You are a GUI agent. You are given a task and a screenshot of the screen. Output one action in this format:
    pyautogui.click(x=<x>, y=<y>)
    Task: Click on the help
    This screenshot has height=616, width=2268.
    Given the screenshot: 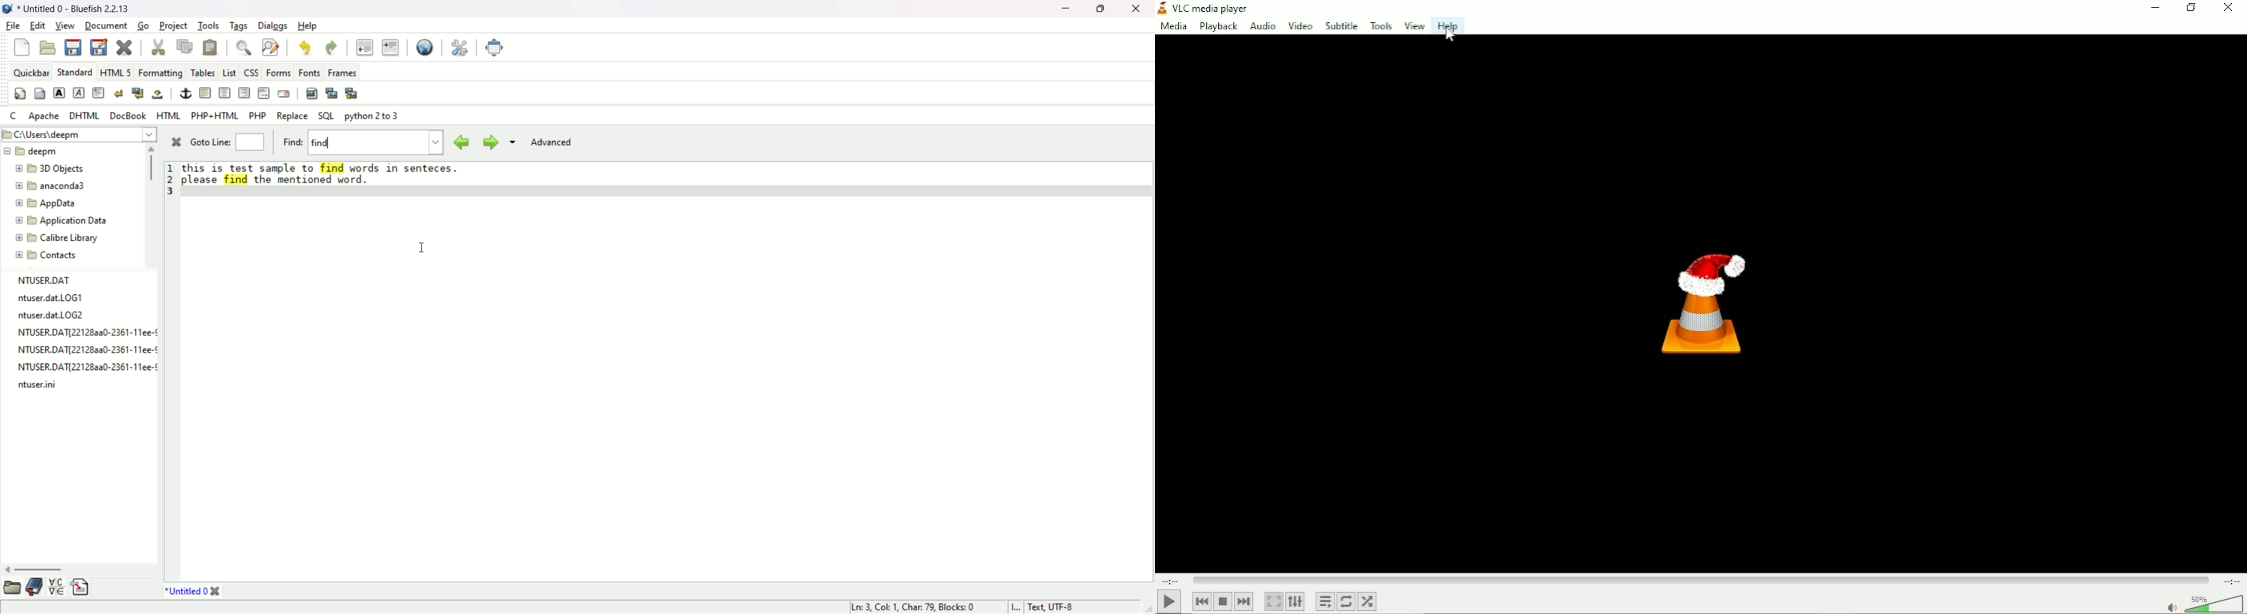 What is the action you would take?
    pyautogui.click(x=308, y=26)
    